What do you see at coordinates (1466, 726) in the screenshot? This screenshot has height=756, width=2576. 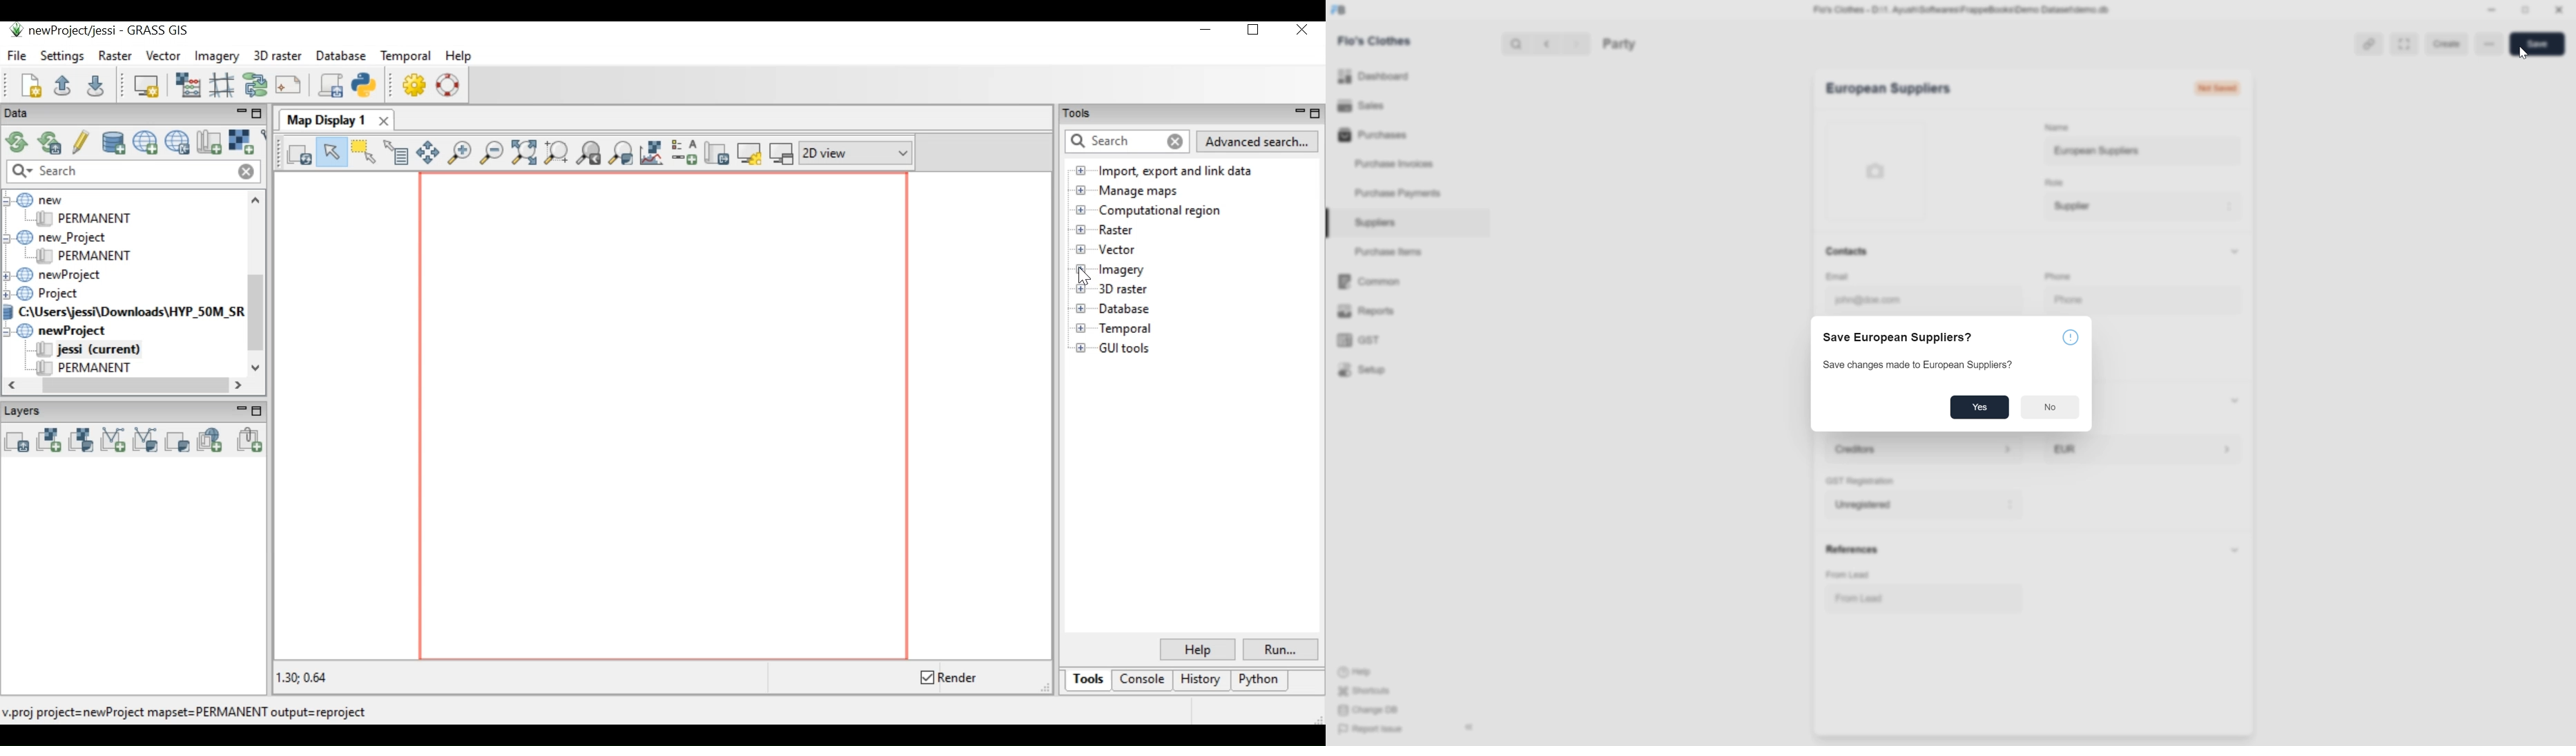 I see `hide` at bounding box center [1466, 726].